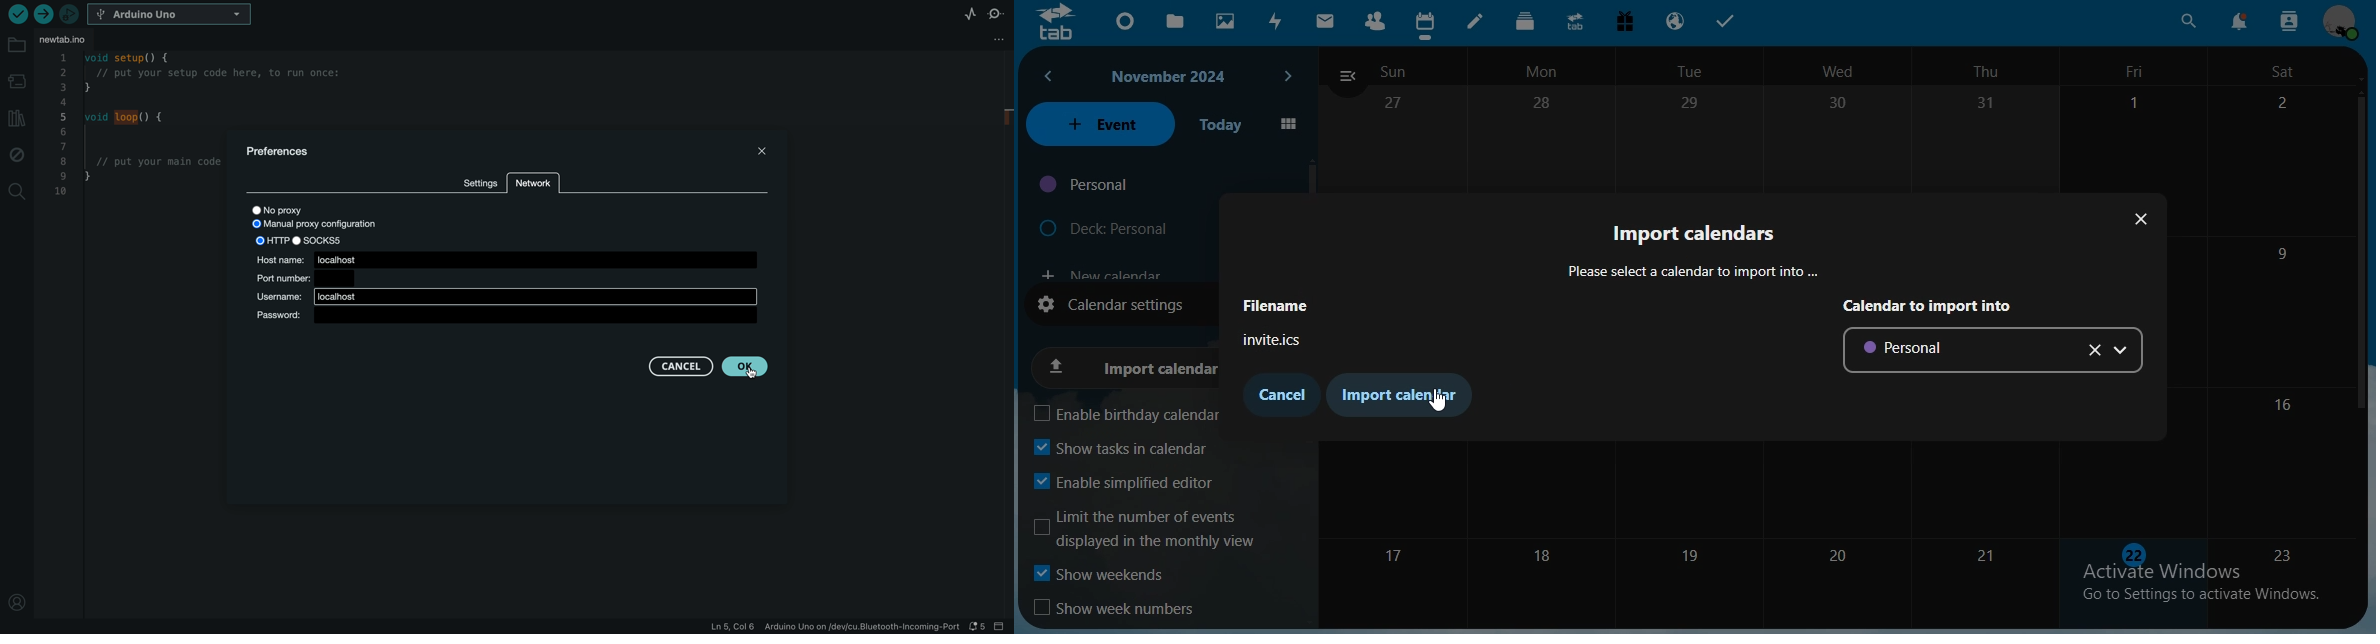 Image resolution: width=2380 pixels, height=644 pixels. Describe the element at coordinates (1275, 341) in the screenshot. I see `invite.ics` at that location.